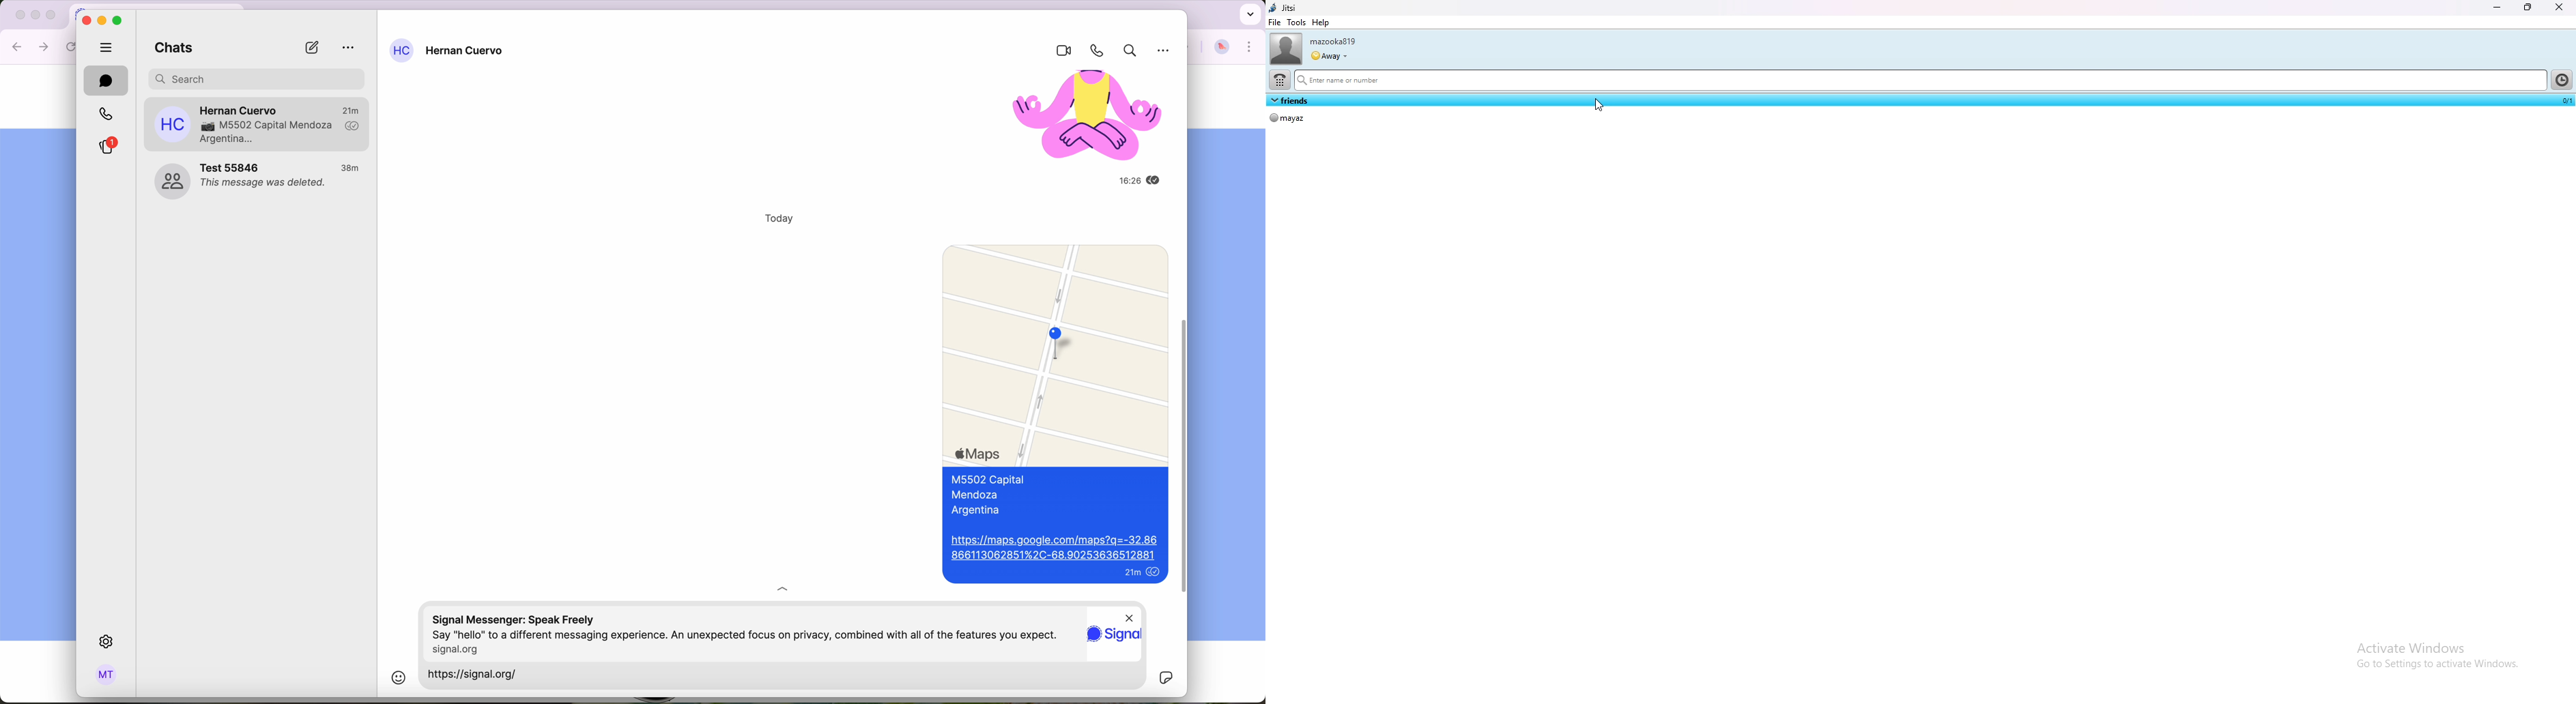  What do you see at coordinates (1094, 51) in the screenshot?
I see `phone` at bounding box center [1094, 51].